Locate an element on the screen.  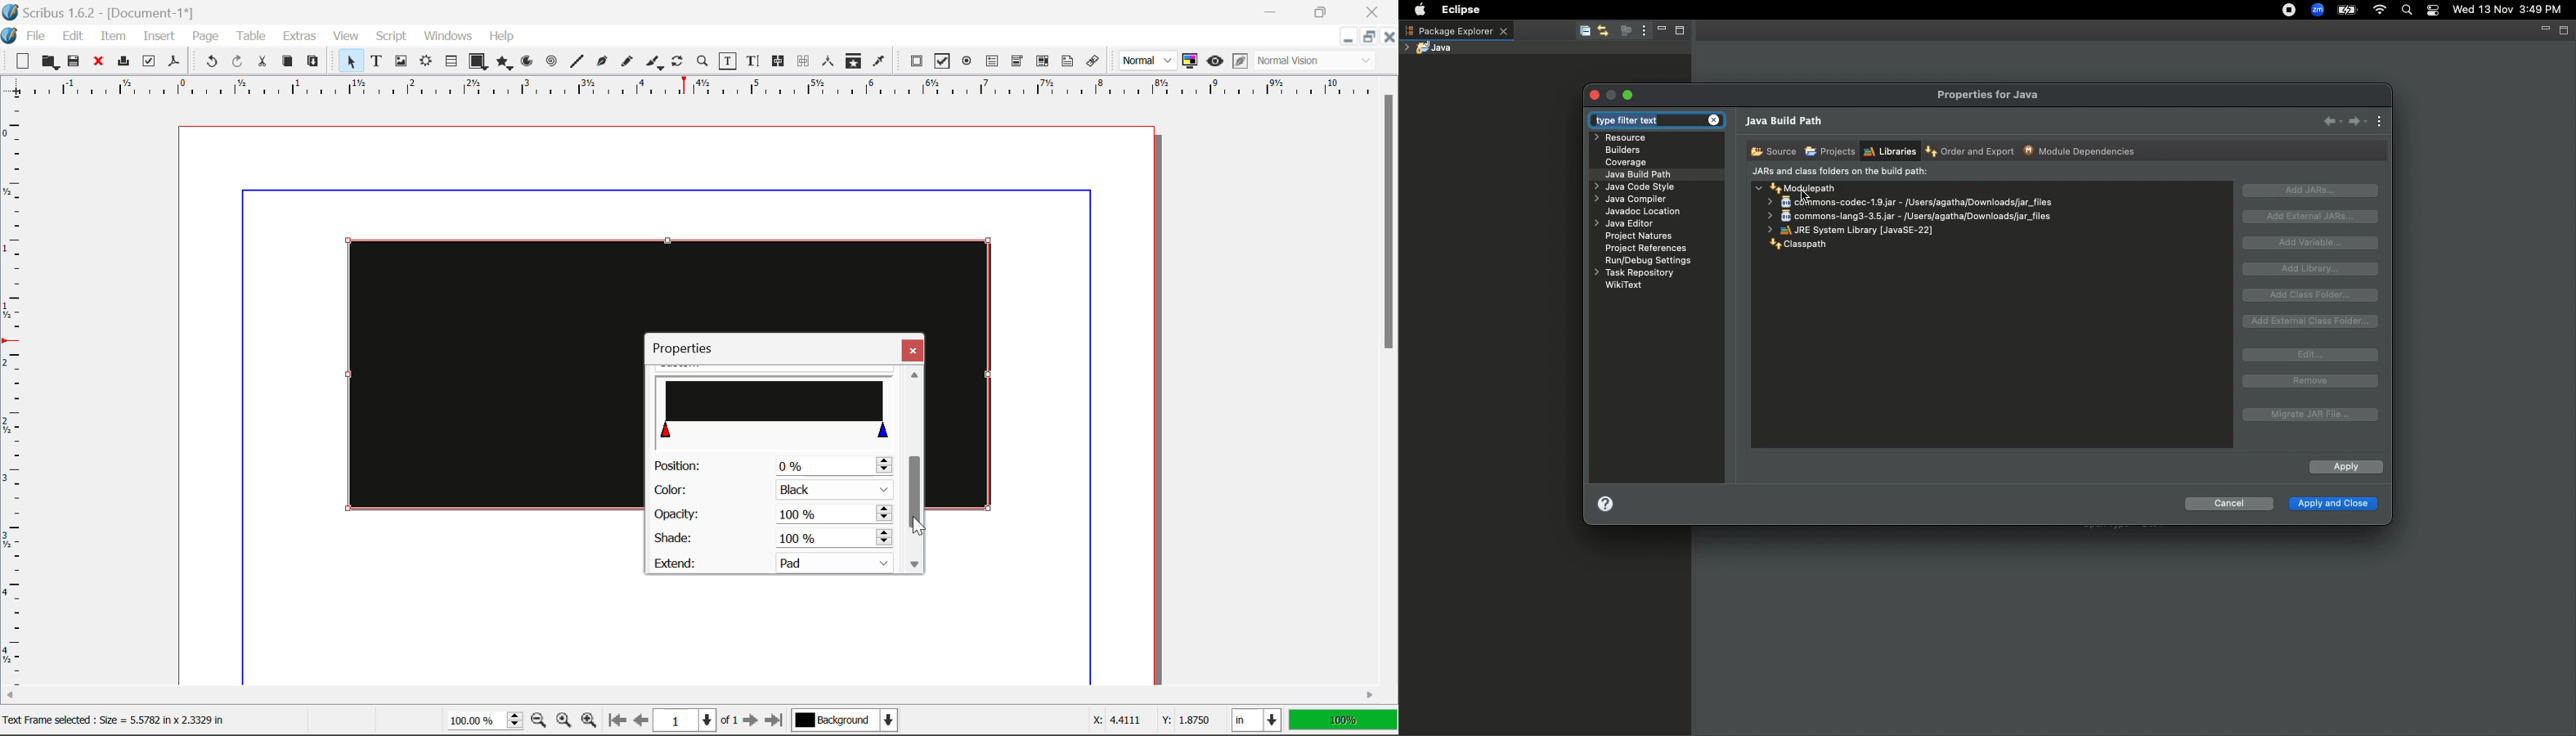
Select is located at coordinates (350, 61).